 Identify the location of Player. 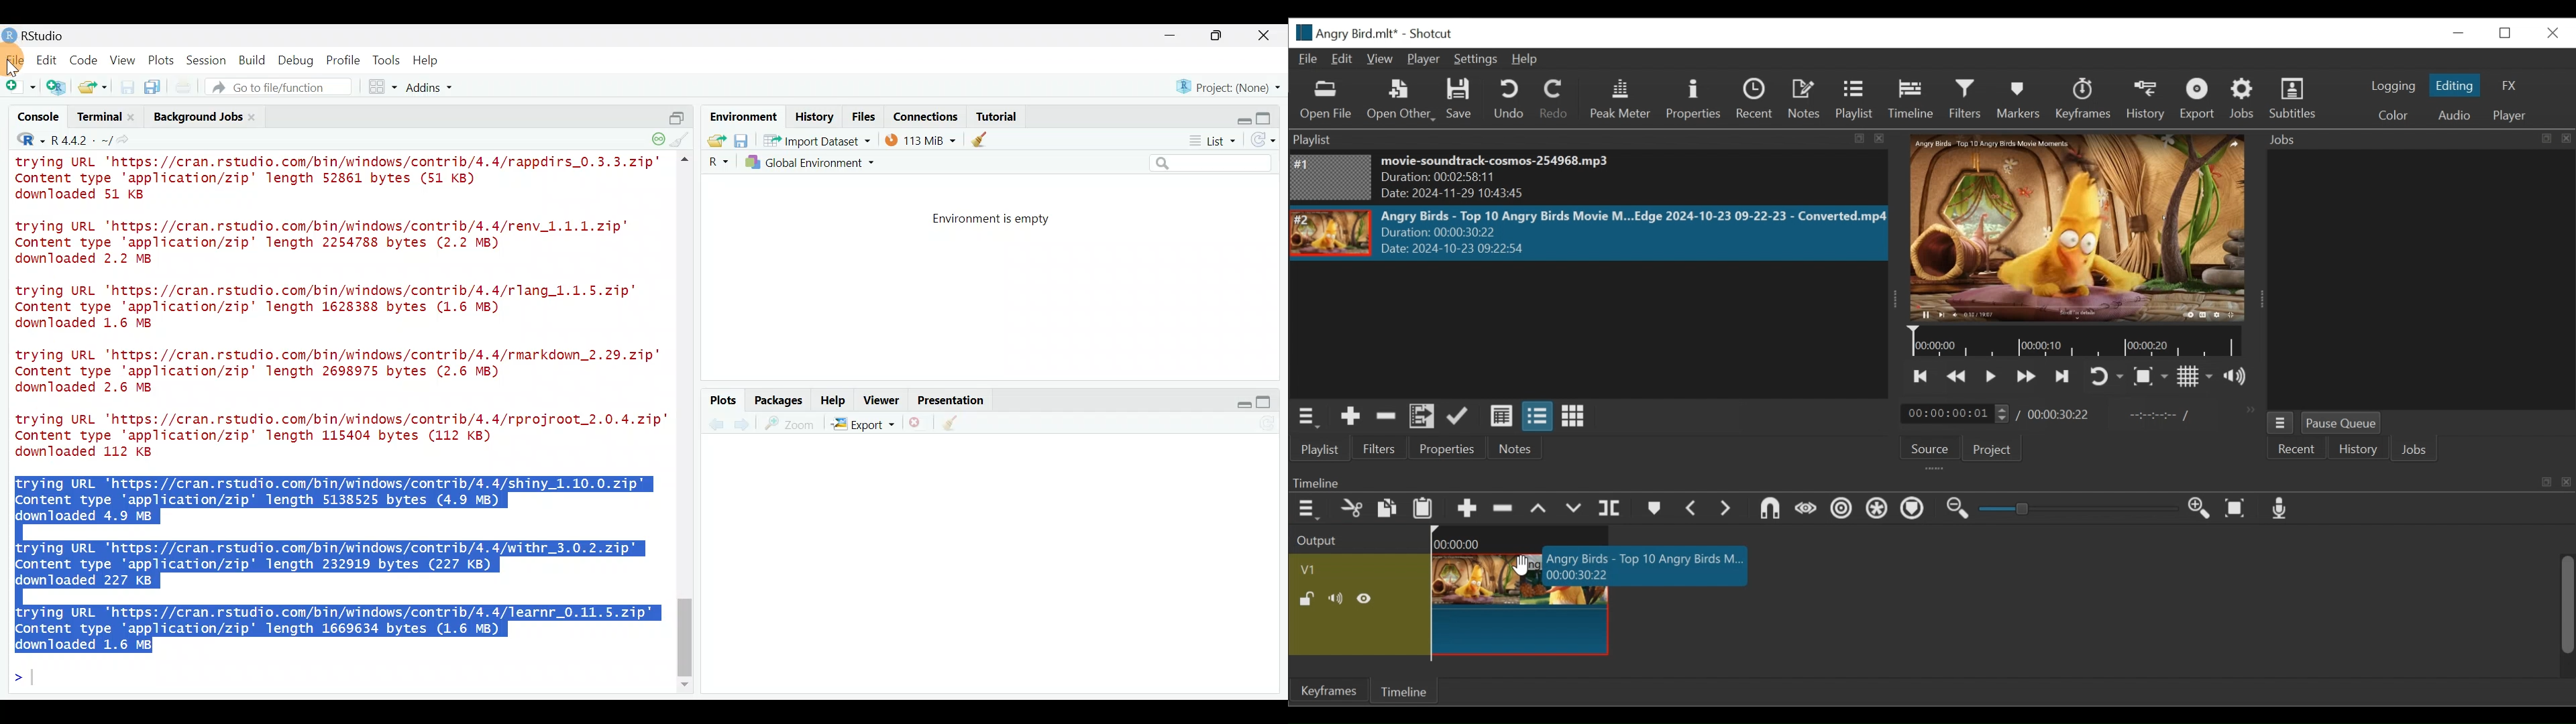
(1421, 60).